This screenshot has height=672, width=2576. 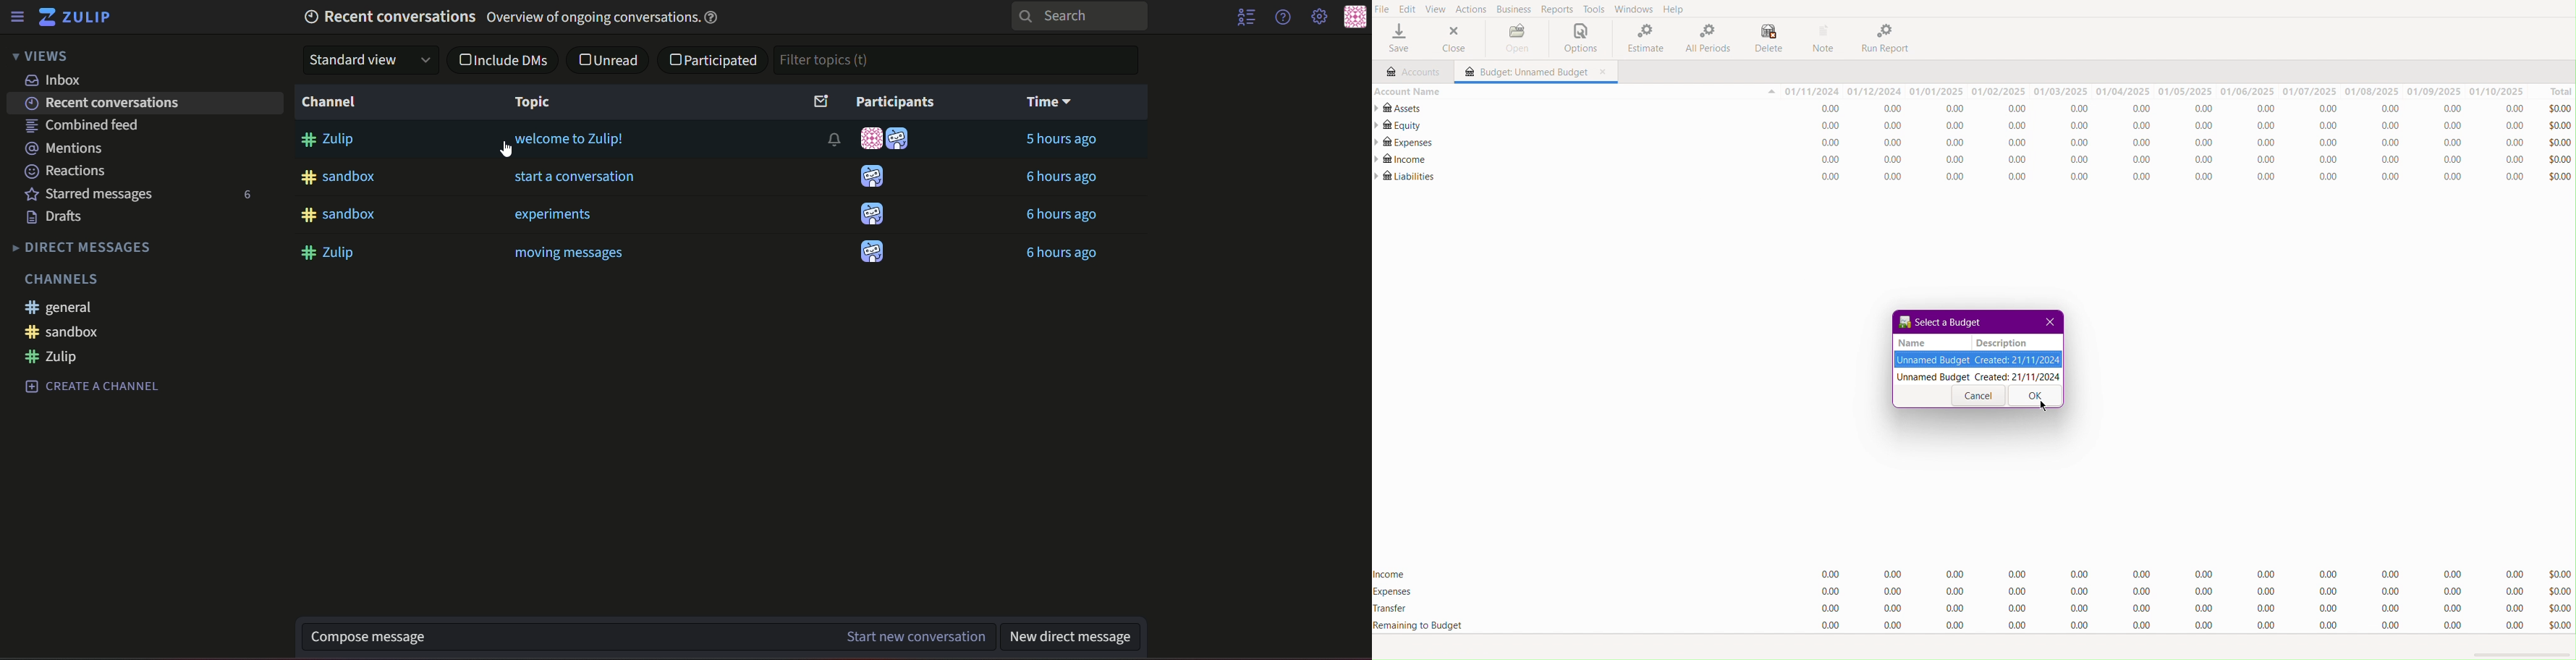 What do you see at coordinates (1394, 592) in the screenshot?
I see `Expenses` at bounding box center [1394, 592].